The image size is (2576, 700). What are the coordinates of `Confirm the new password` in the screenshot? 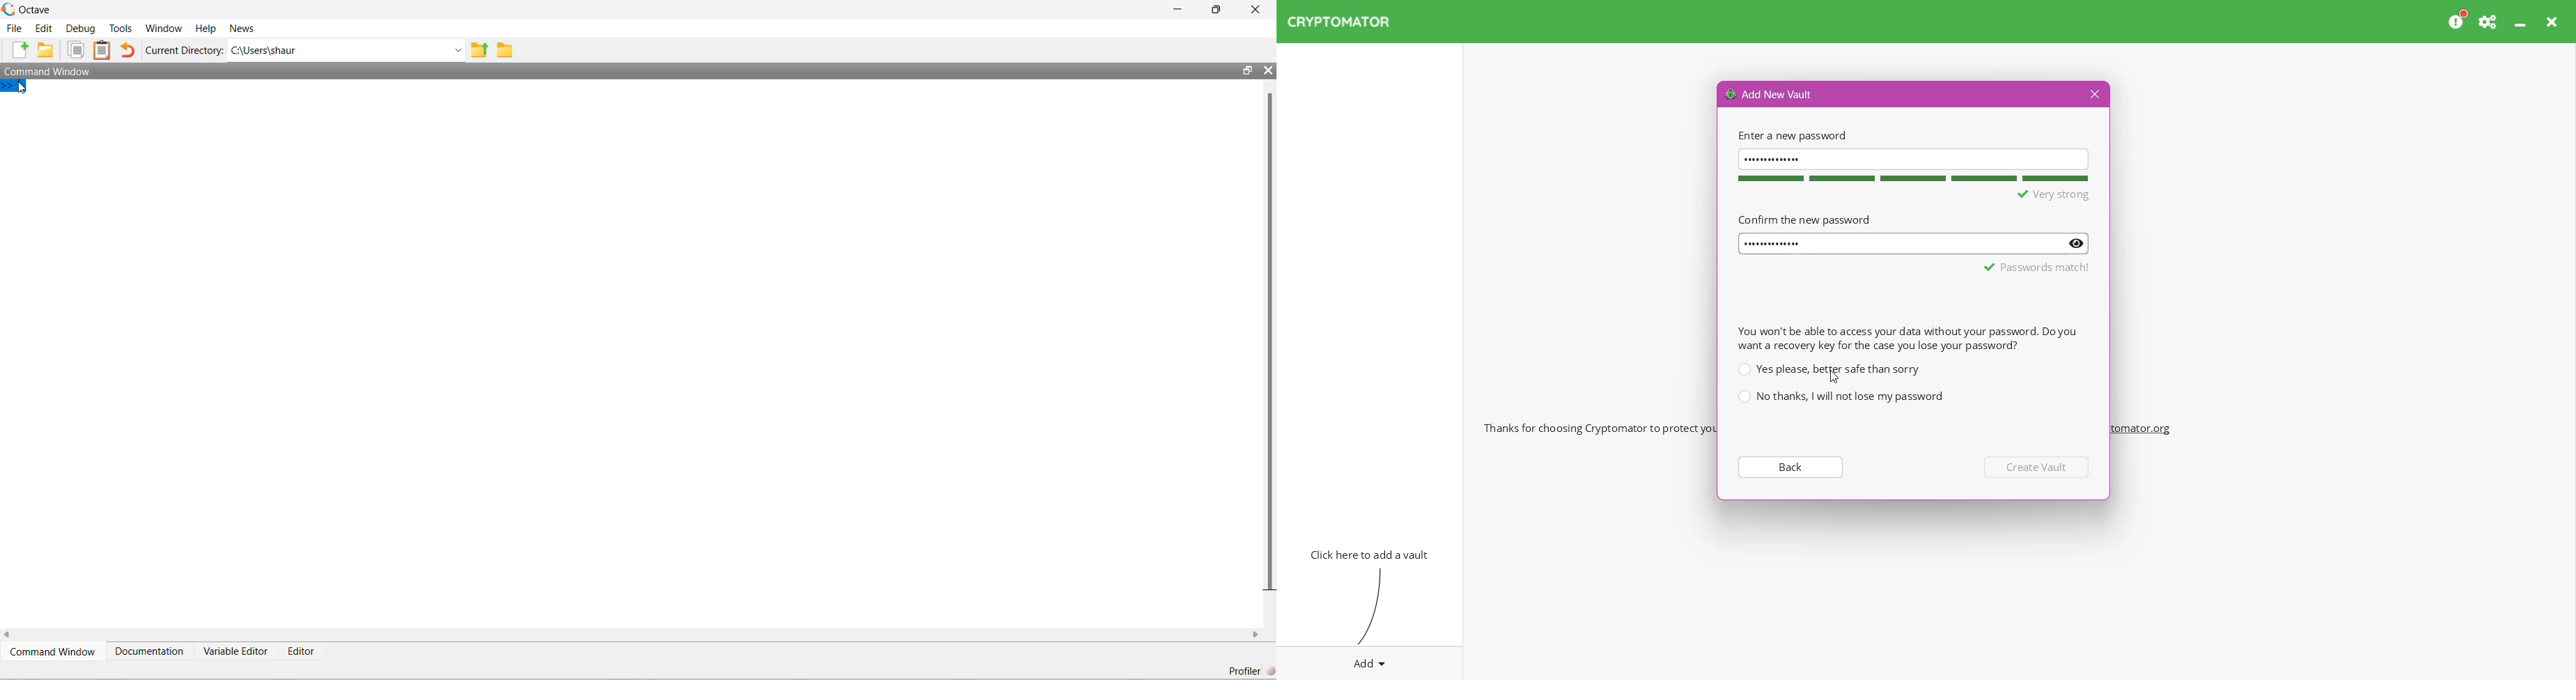 It's located at (1914, 244).